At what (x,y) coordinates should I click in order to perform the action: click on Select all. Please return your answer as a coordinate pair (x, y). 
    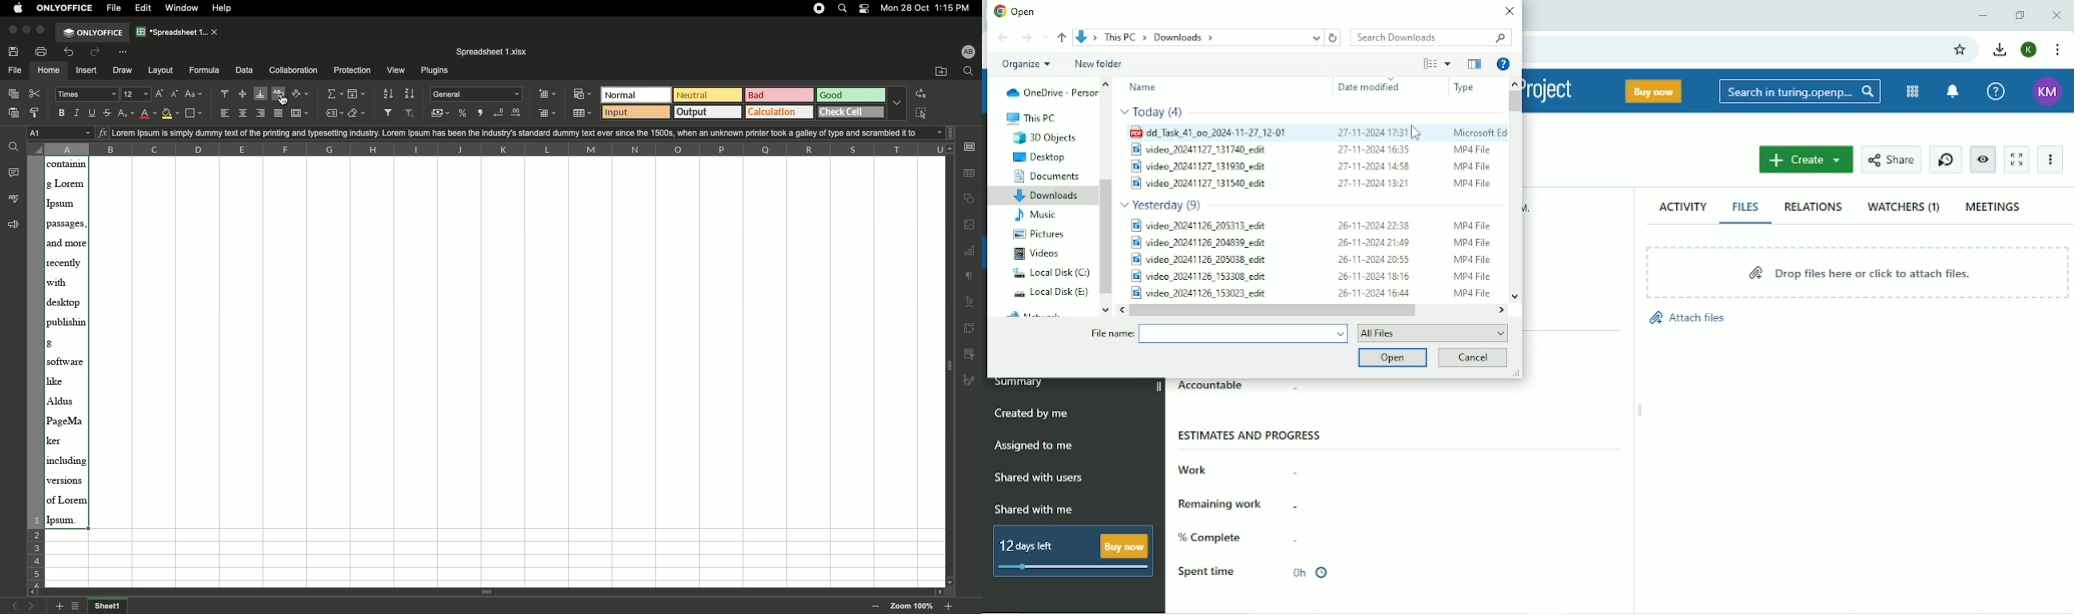
    Looking at the image, I should click on (920, 115).